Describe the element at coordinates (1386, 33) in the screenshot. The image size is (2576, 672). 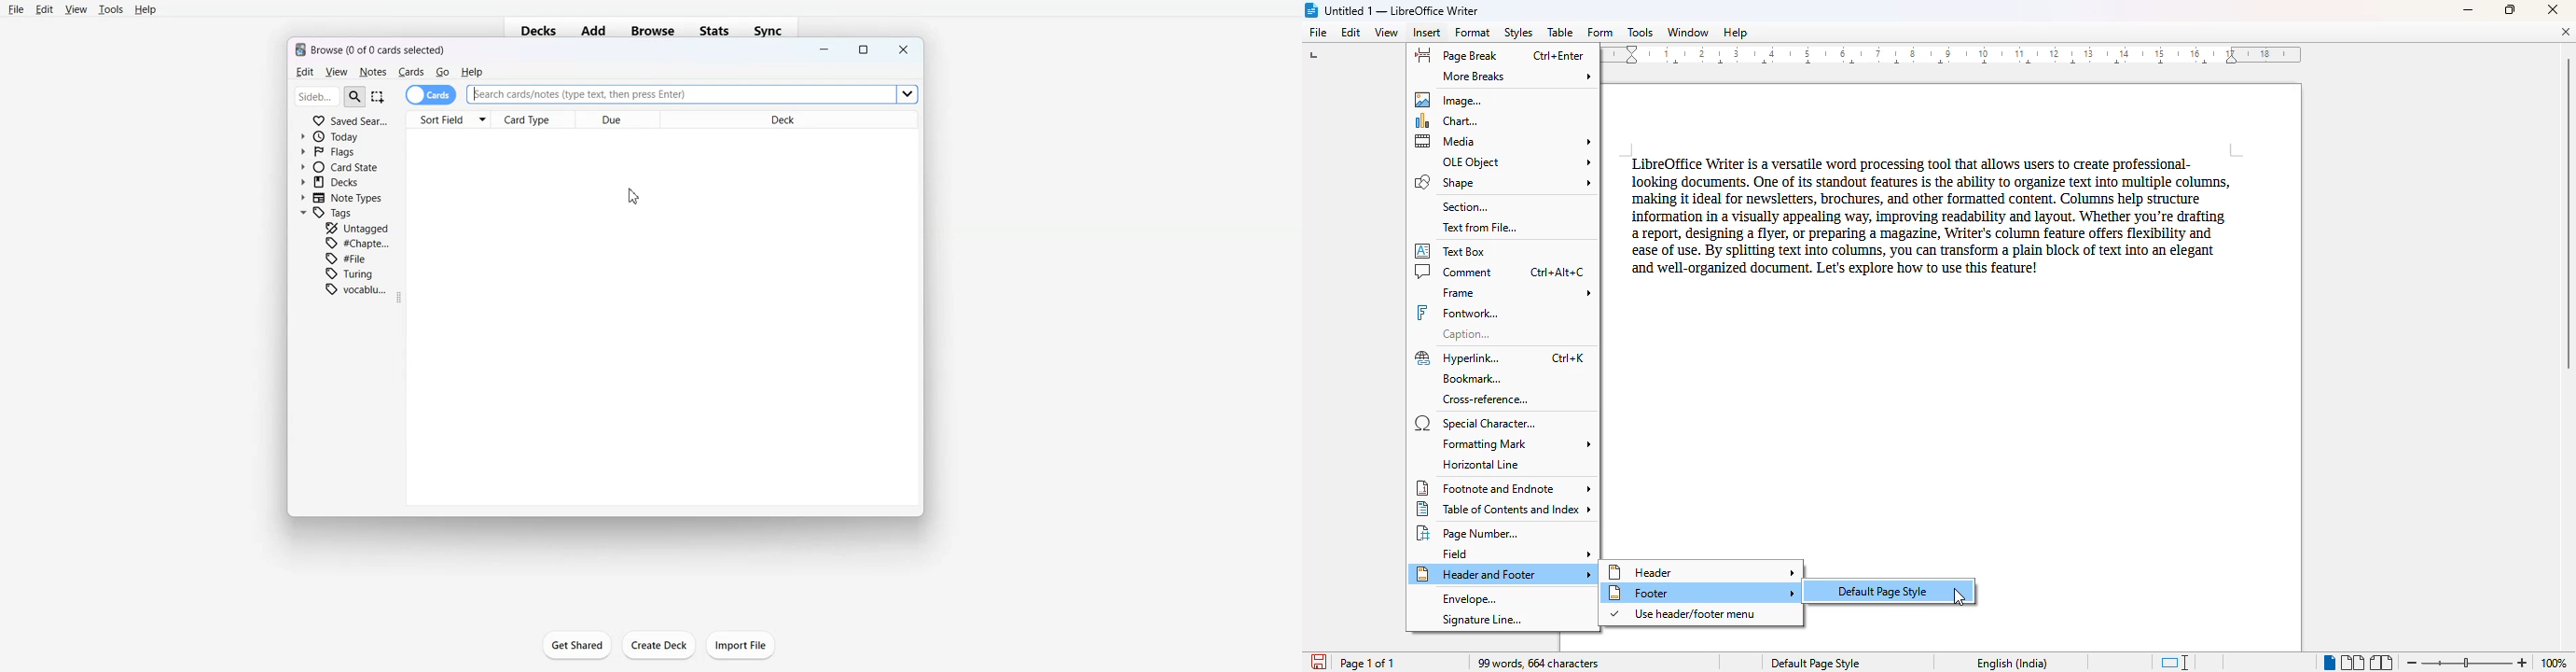
I see `view` at that location.